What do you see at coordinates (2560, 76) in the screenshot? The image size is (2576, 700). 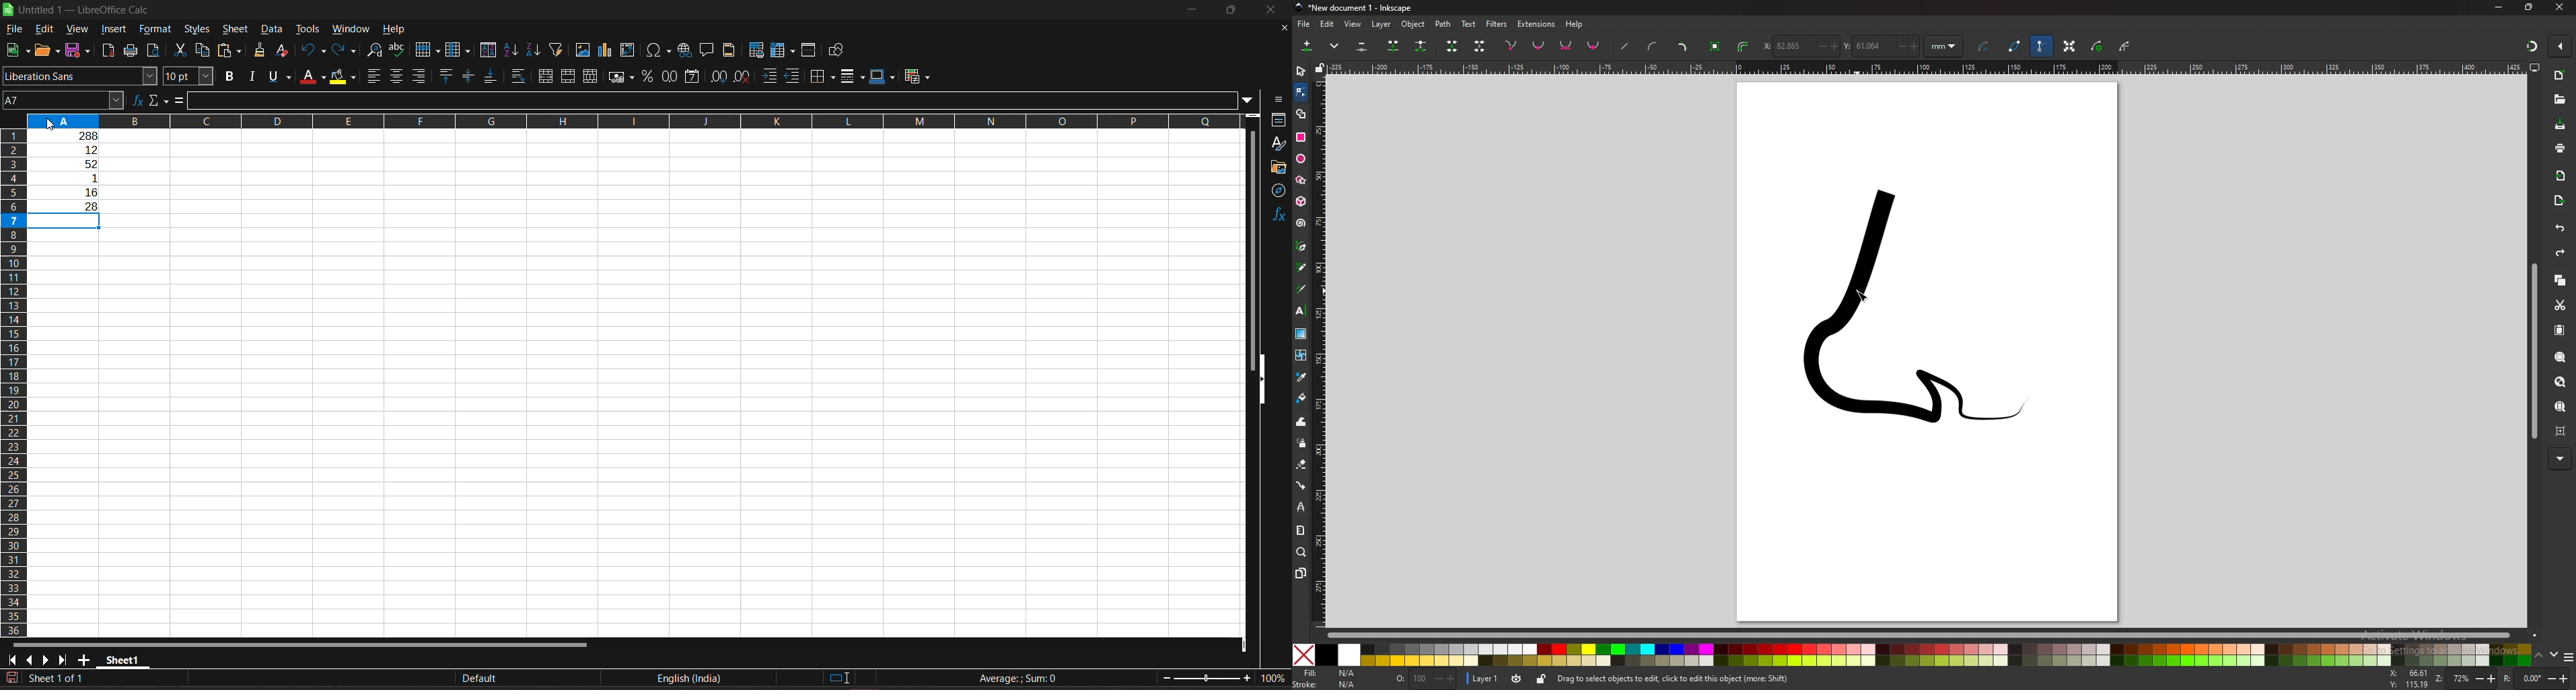 I see `new` at bounding box center [2560, 76].